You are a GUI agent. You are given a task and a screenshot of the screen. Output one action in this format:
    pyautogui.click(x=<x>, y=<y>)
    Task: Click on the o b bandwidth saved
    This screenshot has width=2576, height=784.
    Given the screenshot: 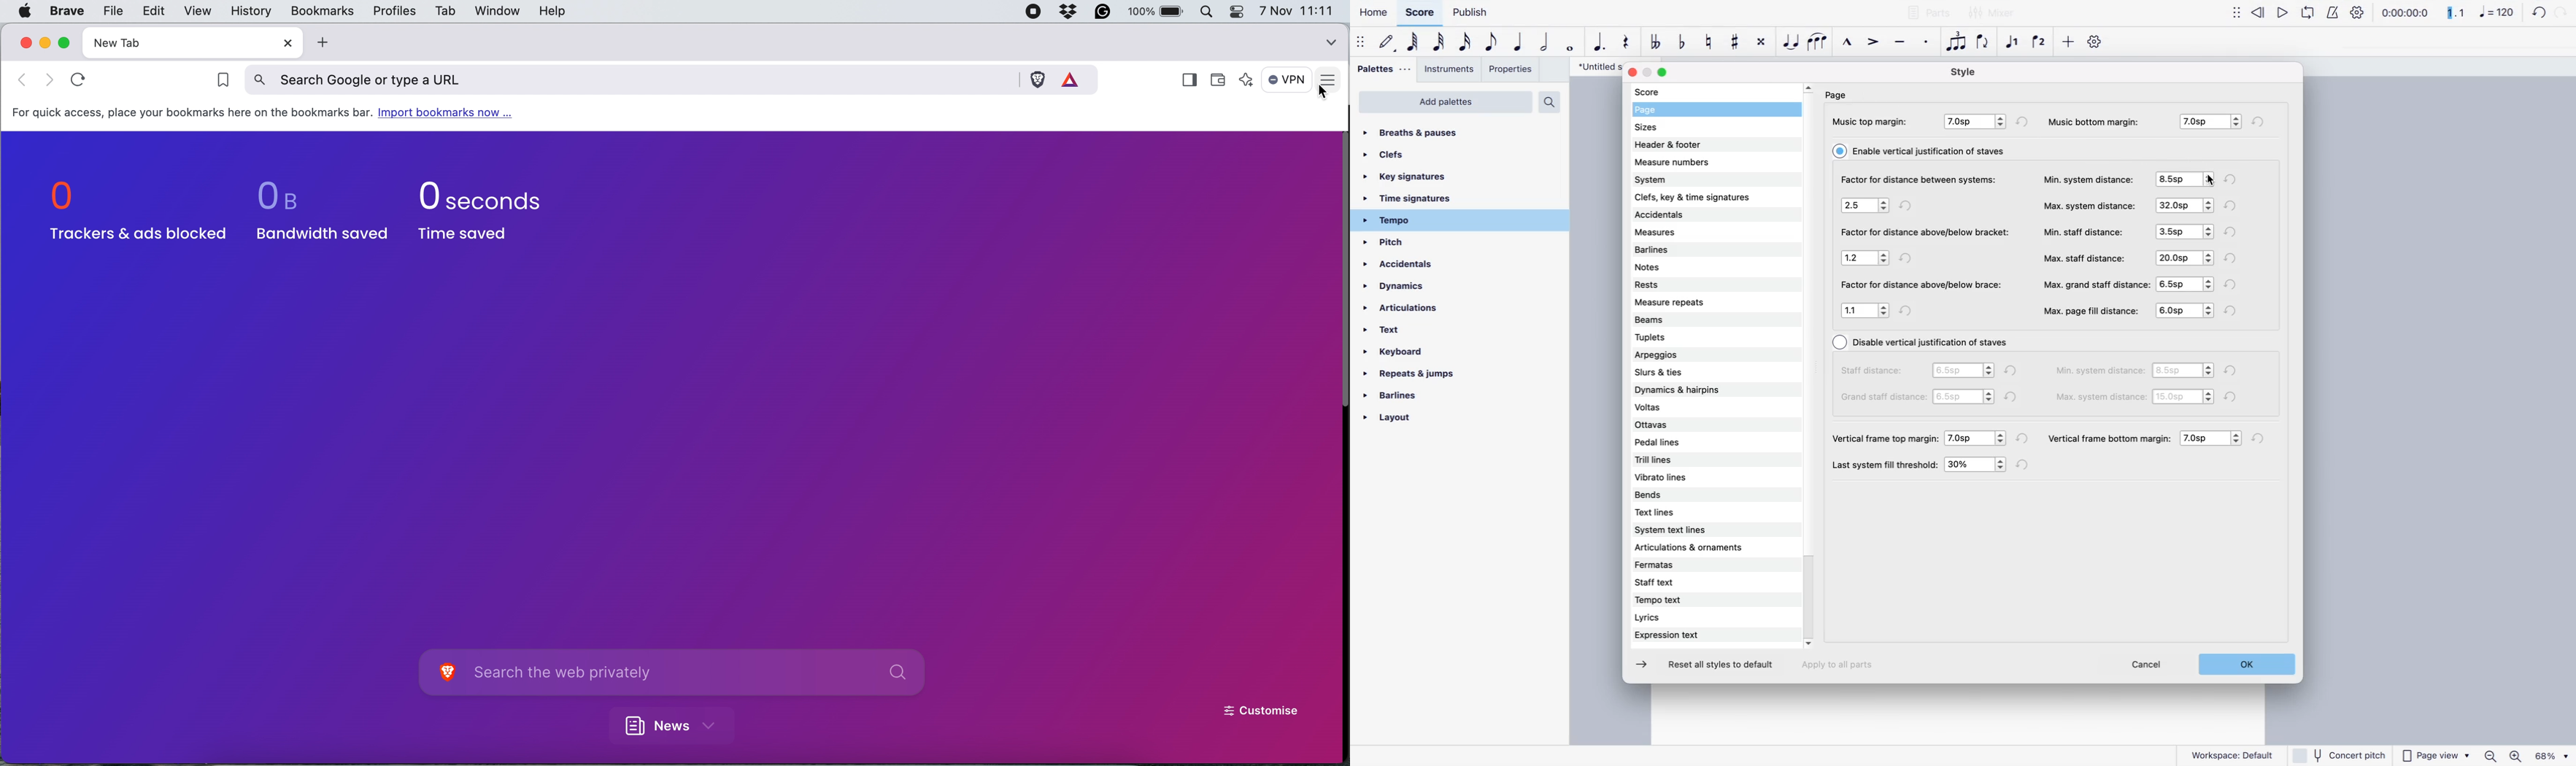 What is the action you would take?
    pyautogui.click(x=316, y=209)
    